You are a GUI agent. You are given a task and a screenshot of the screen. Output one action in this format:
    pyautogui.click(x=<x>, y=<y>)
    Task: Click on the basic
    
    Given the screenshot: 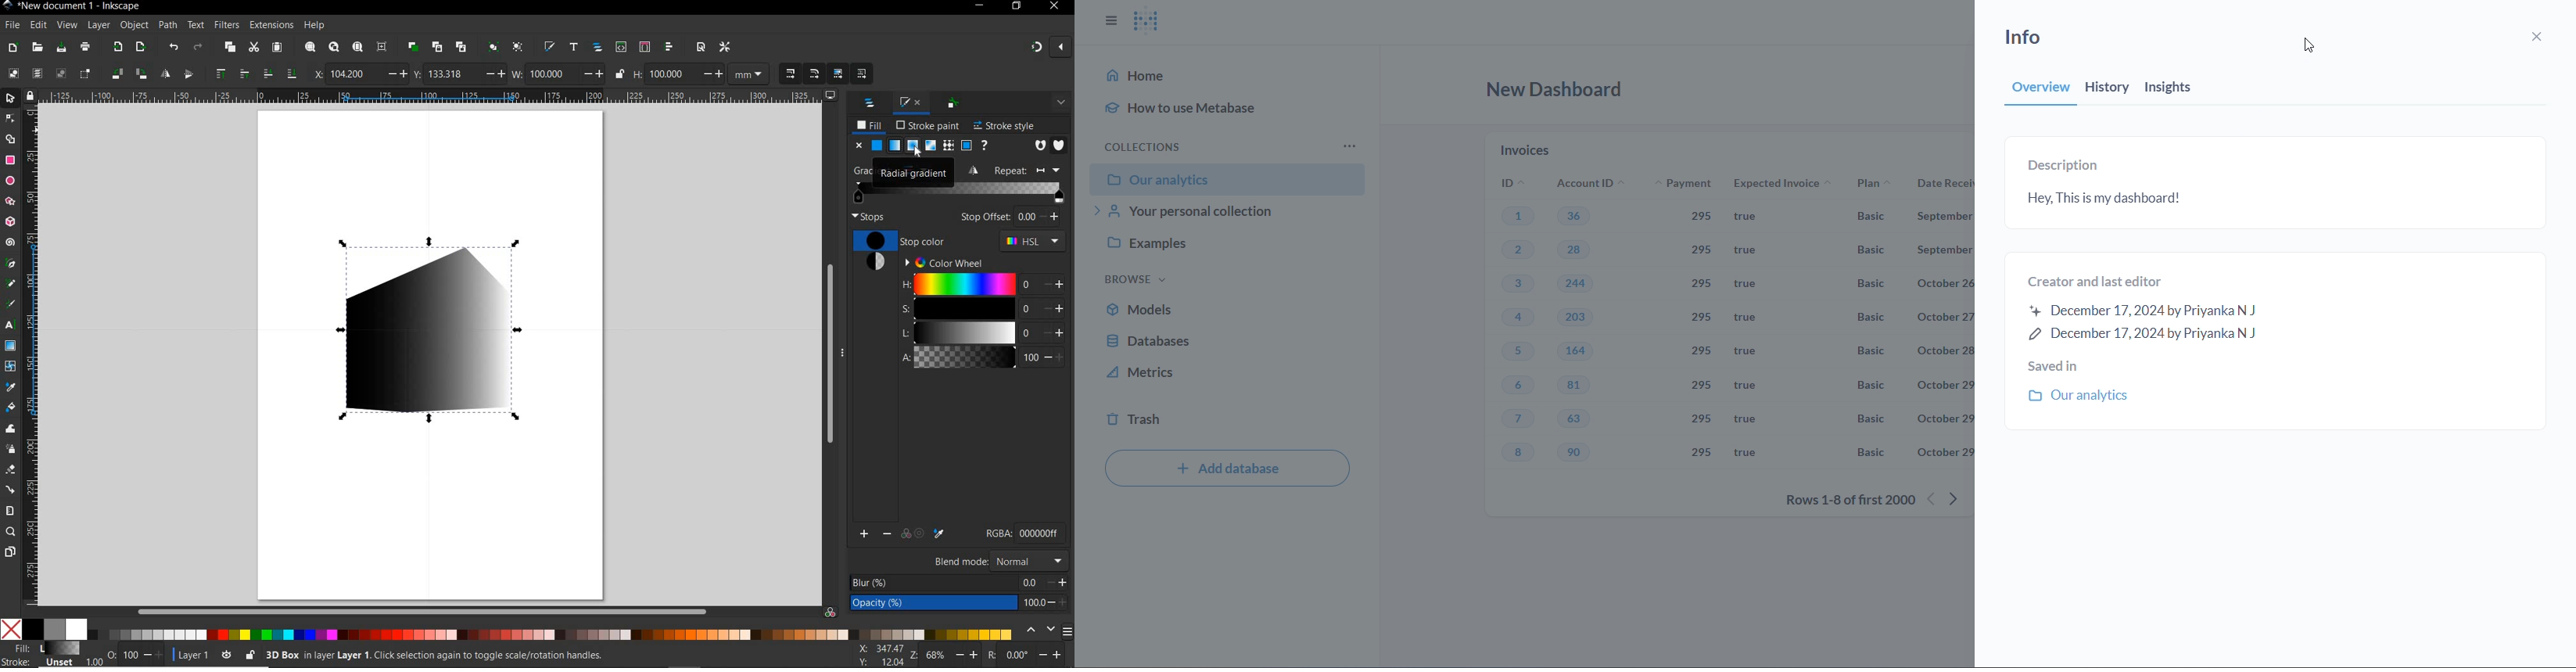 What is the action you would take?
    pyautogui.click(x=1871, y=252)
    